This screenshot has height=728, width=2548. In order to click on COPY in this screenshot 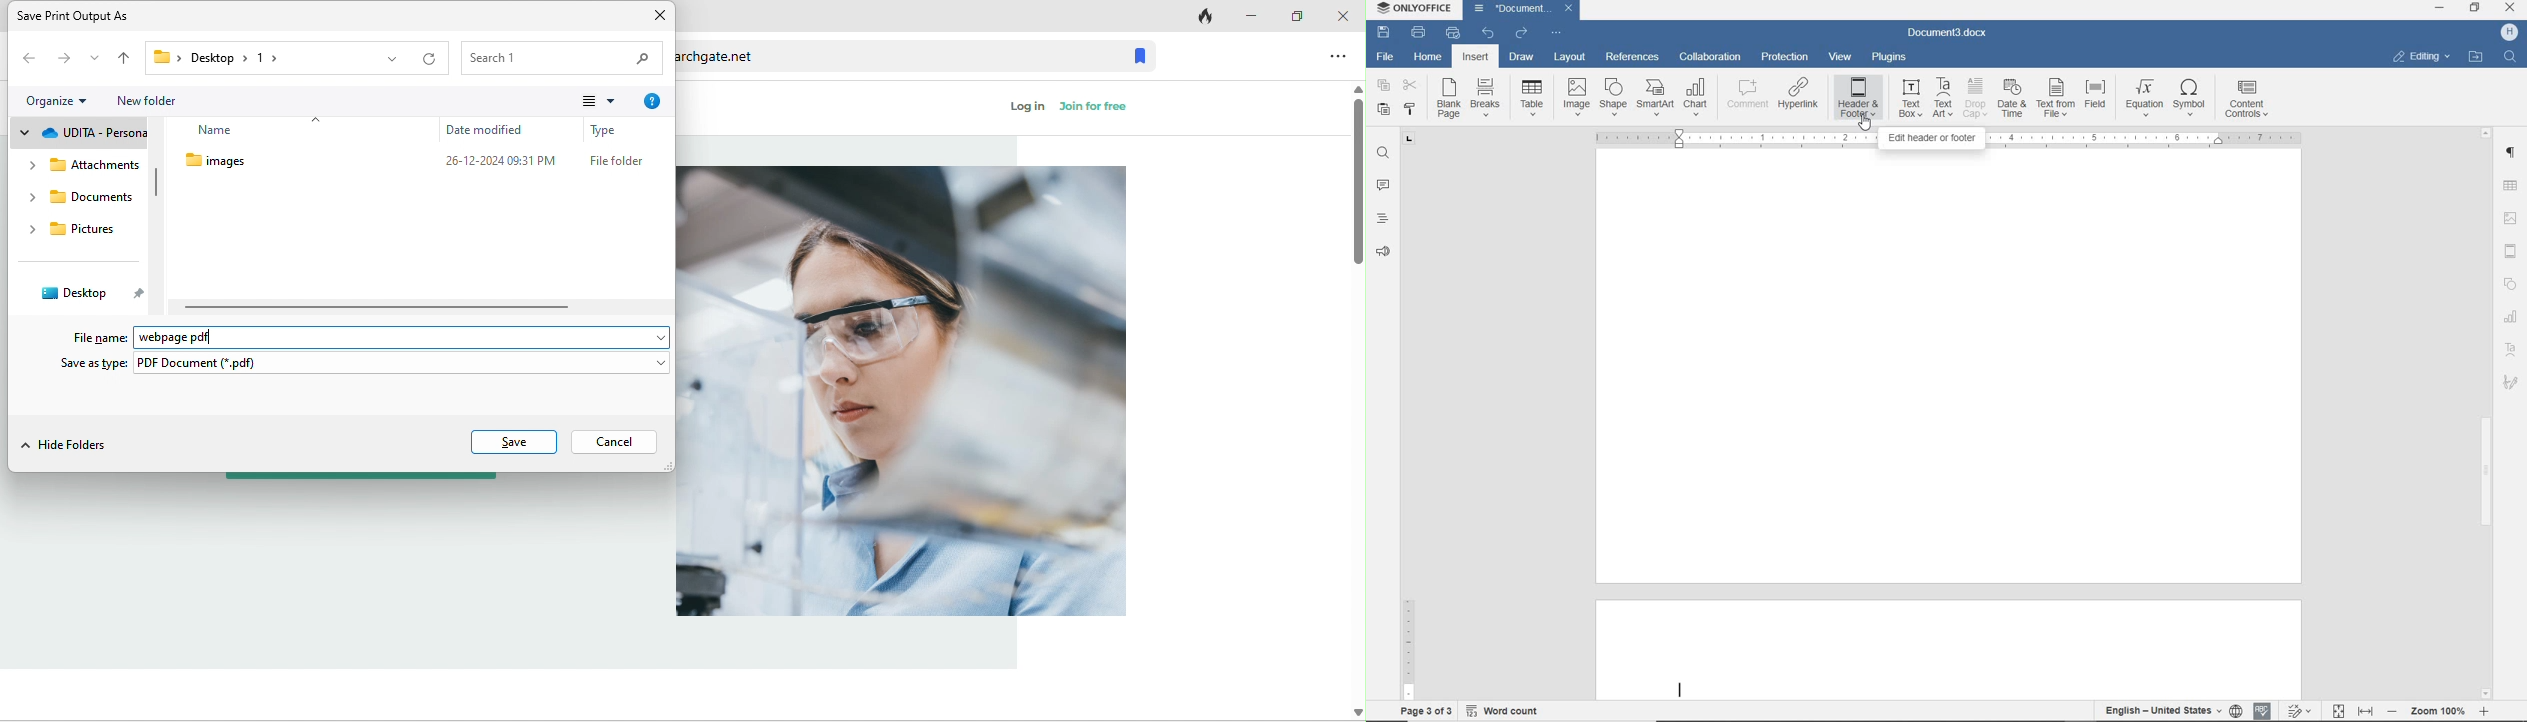, I will do `click(1383, 86)`.